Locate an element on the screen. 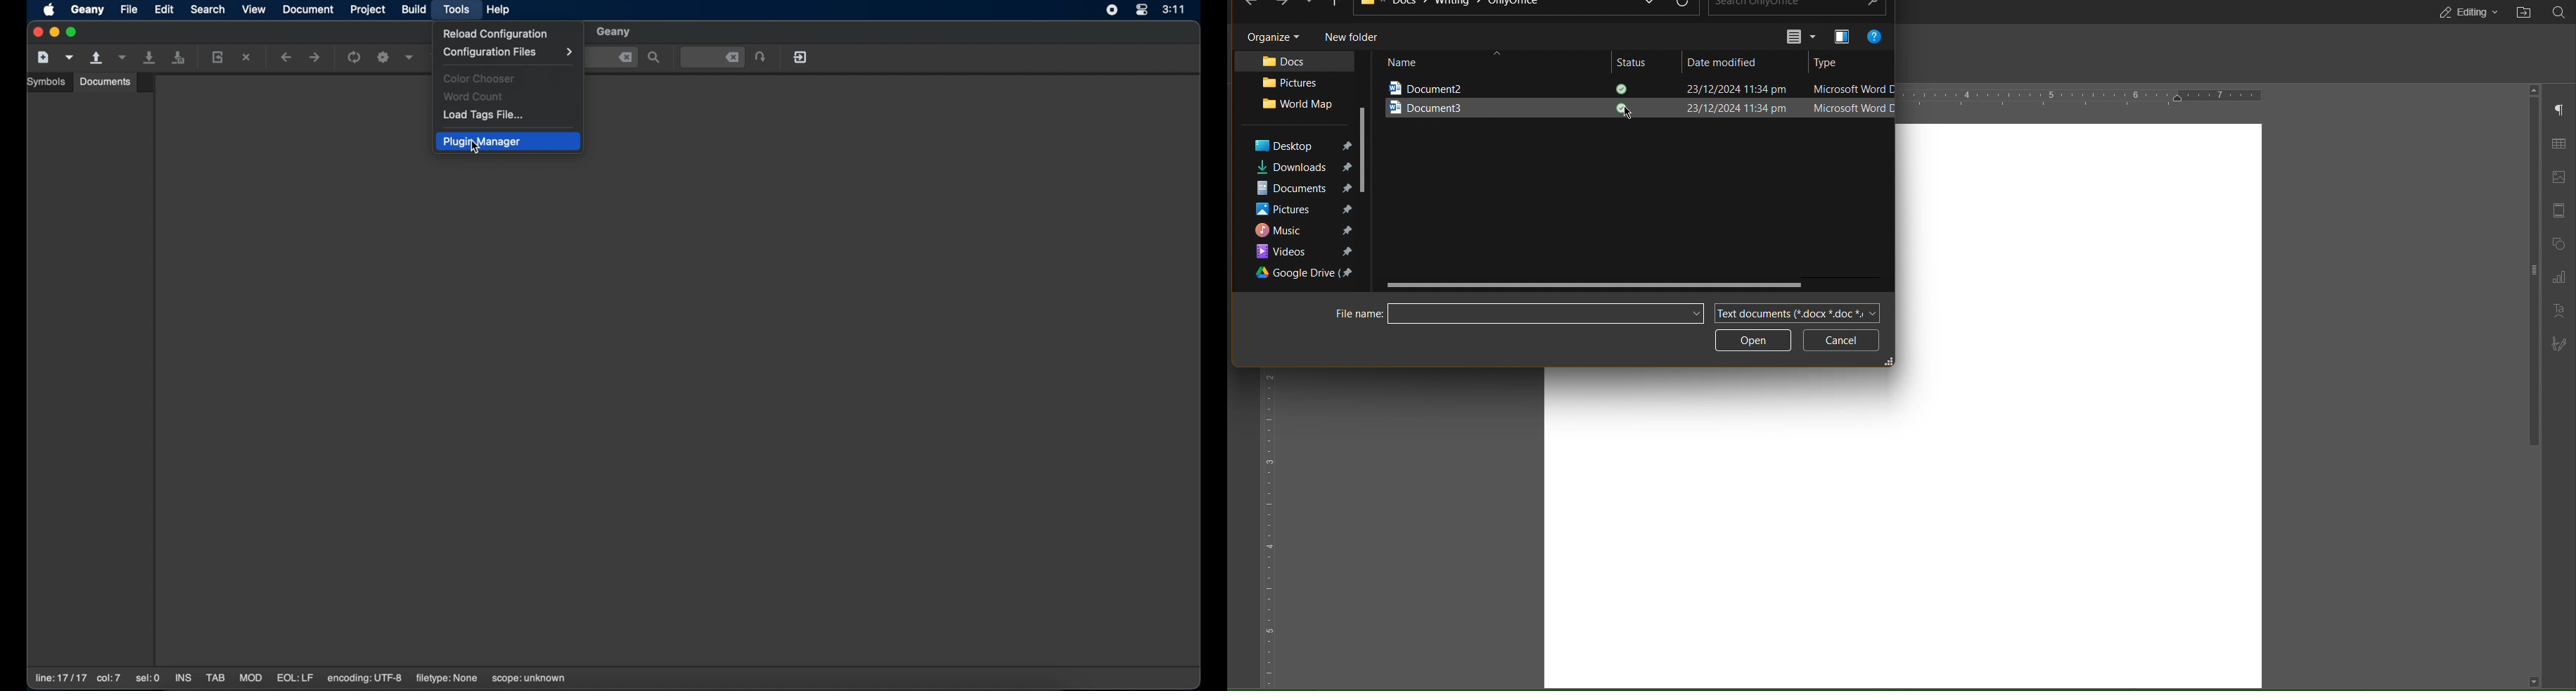 This screenshot has width=2576, height=700. Google Drive is located at coordinates (1307, 274).